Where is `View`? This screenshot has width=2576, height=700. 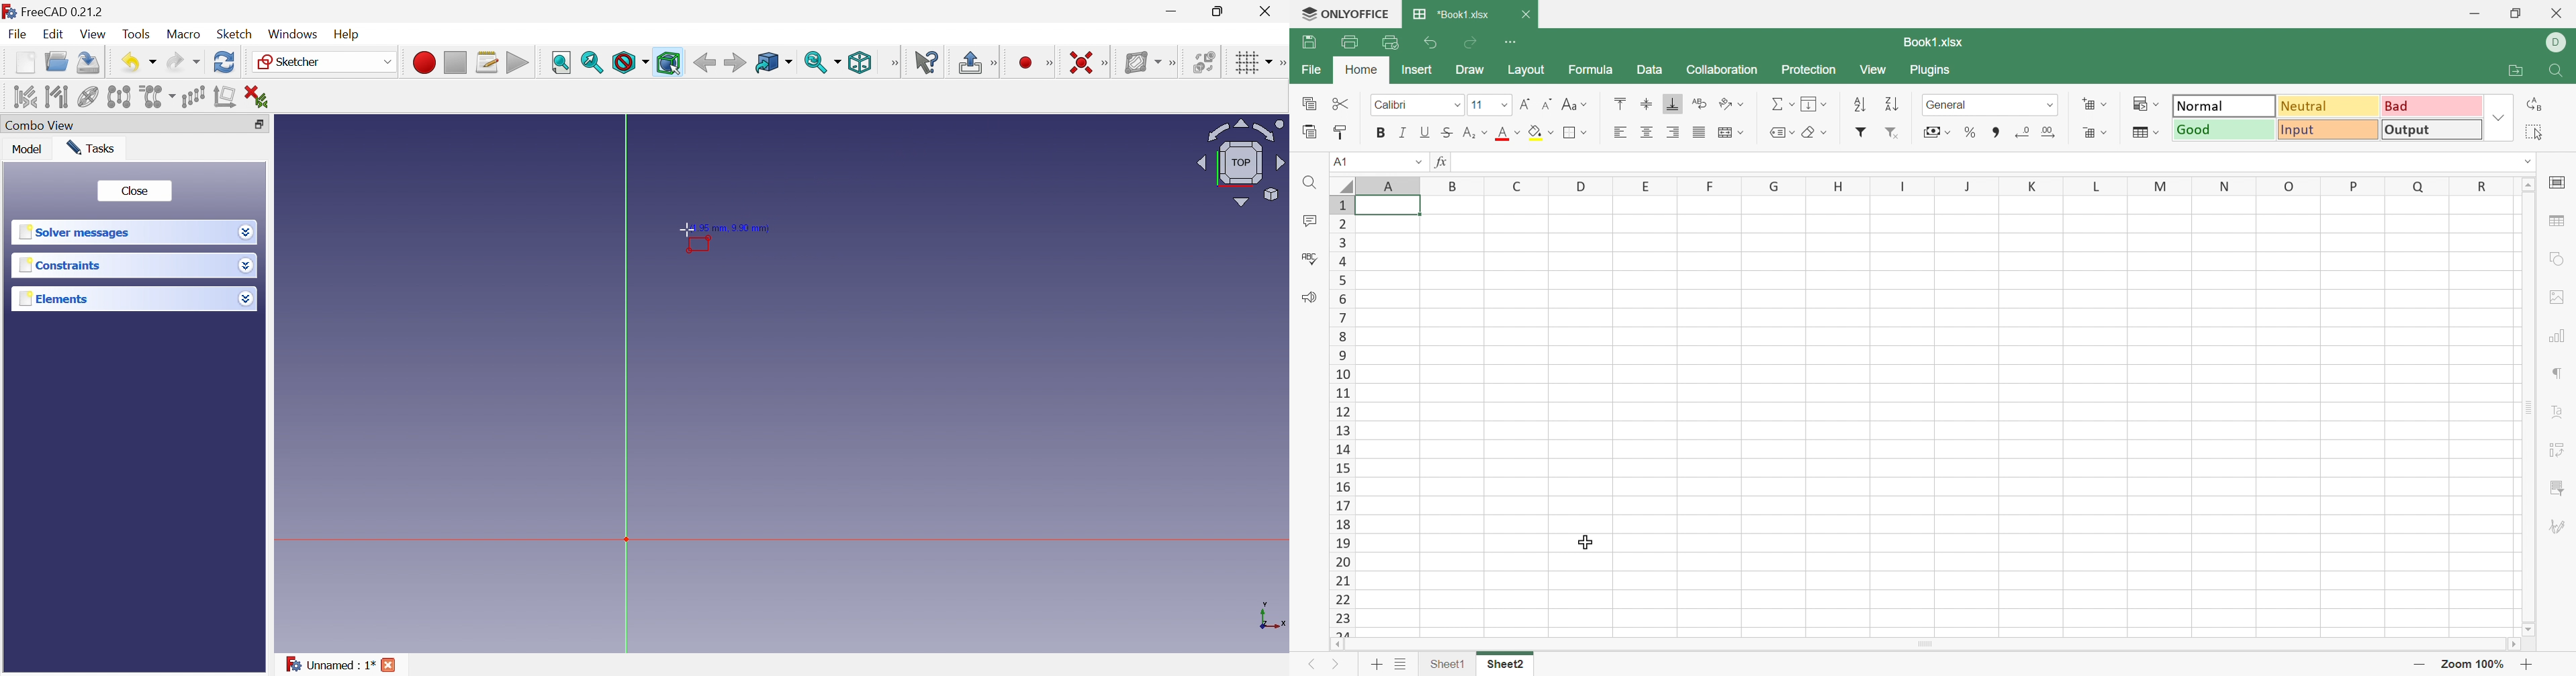 View is located at coordinates (895, 62).